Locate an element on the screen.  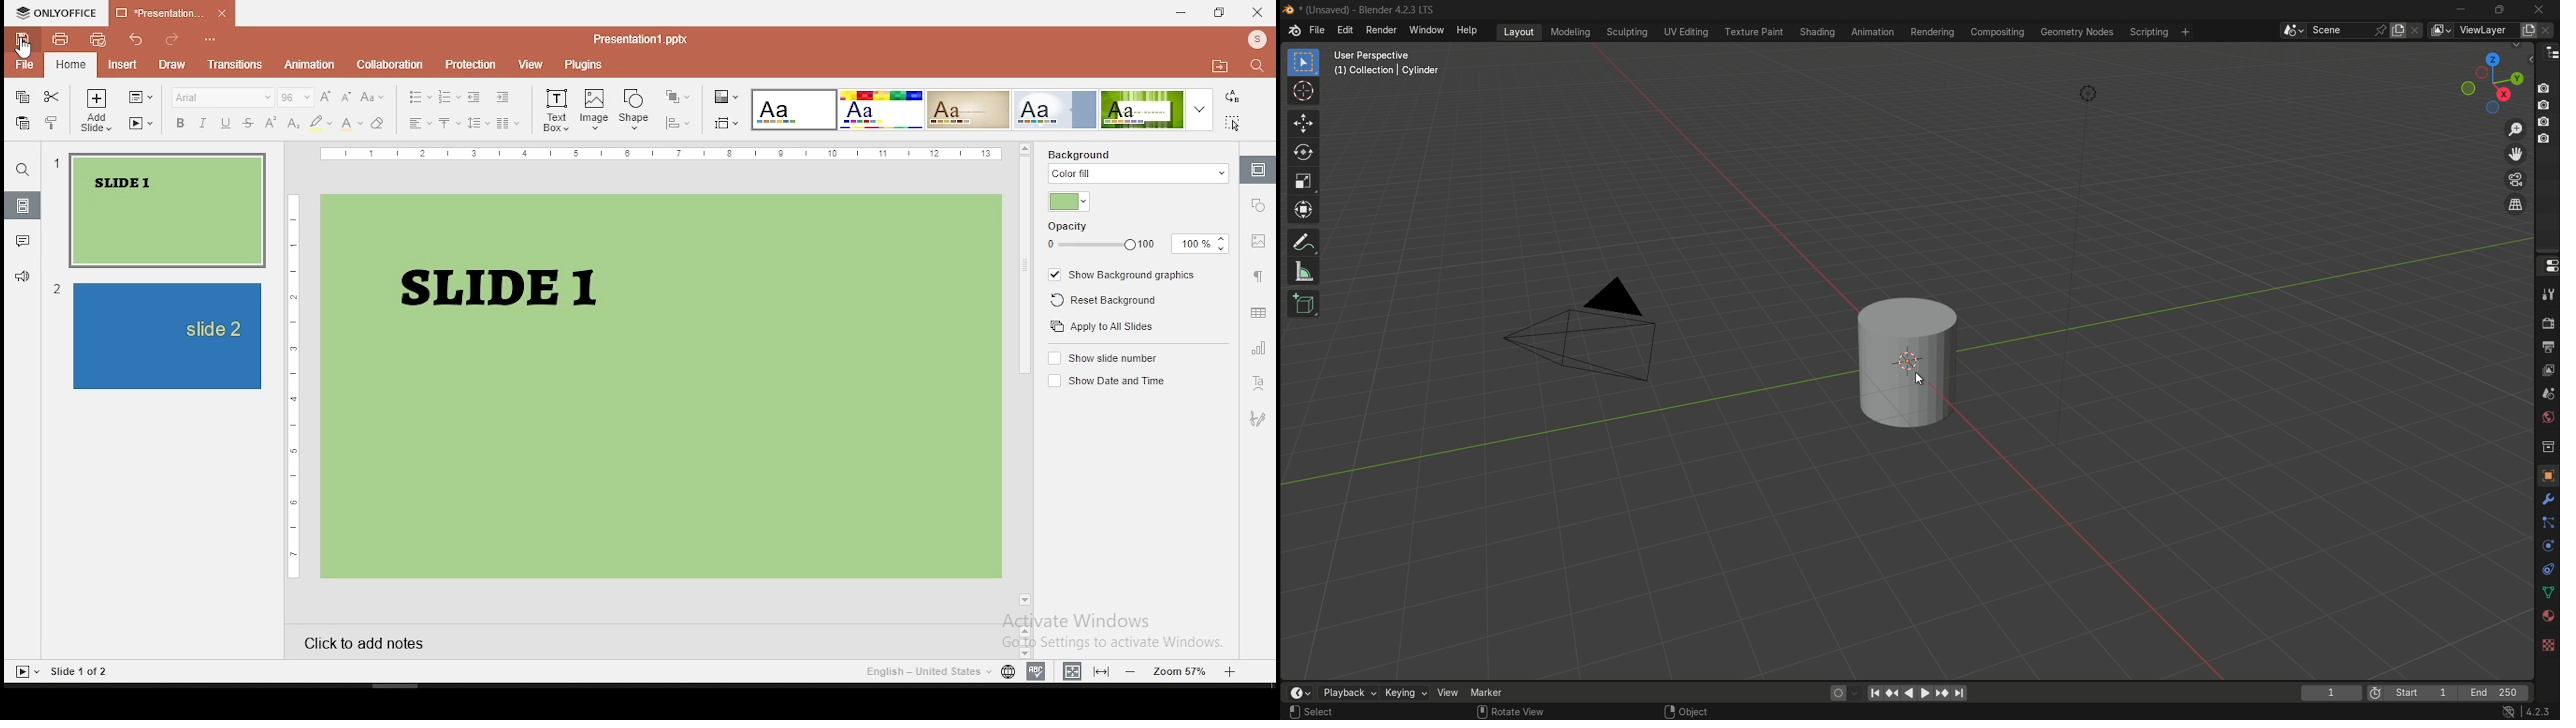
Presentation1 is located at coordinates (641, 39).